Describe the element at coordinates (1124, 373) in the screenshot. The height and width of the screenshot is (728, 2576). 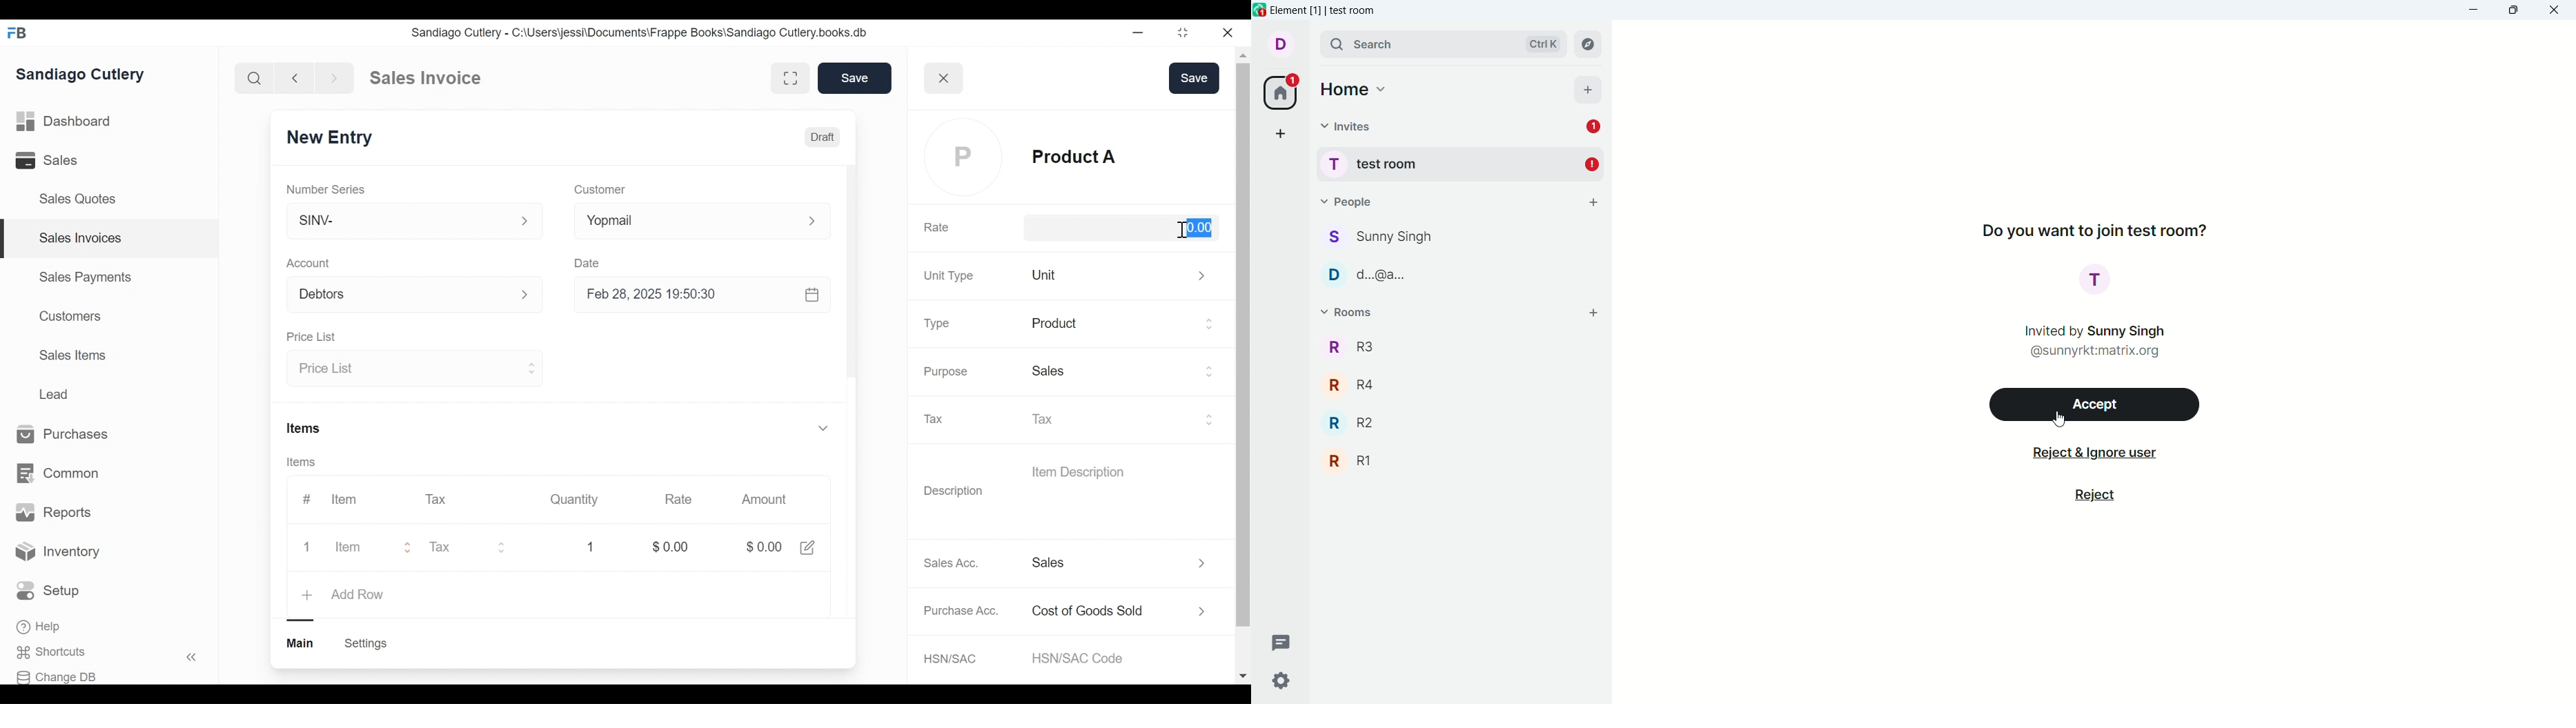
I see `Sales` at that location.